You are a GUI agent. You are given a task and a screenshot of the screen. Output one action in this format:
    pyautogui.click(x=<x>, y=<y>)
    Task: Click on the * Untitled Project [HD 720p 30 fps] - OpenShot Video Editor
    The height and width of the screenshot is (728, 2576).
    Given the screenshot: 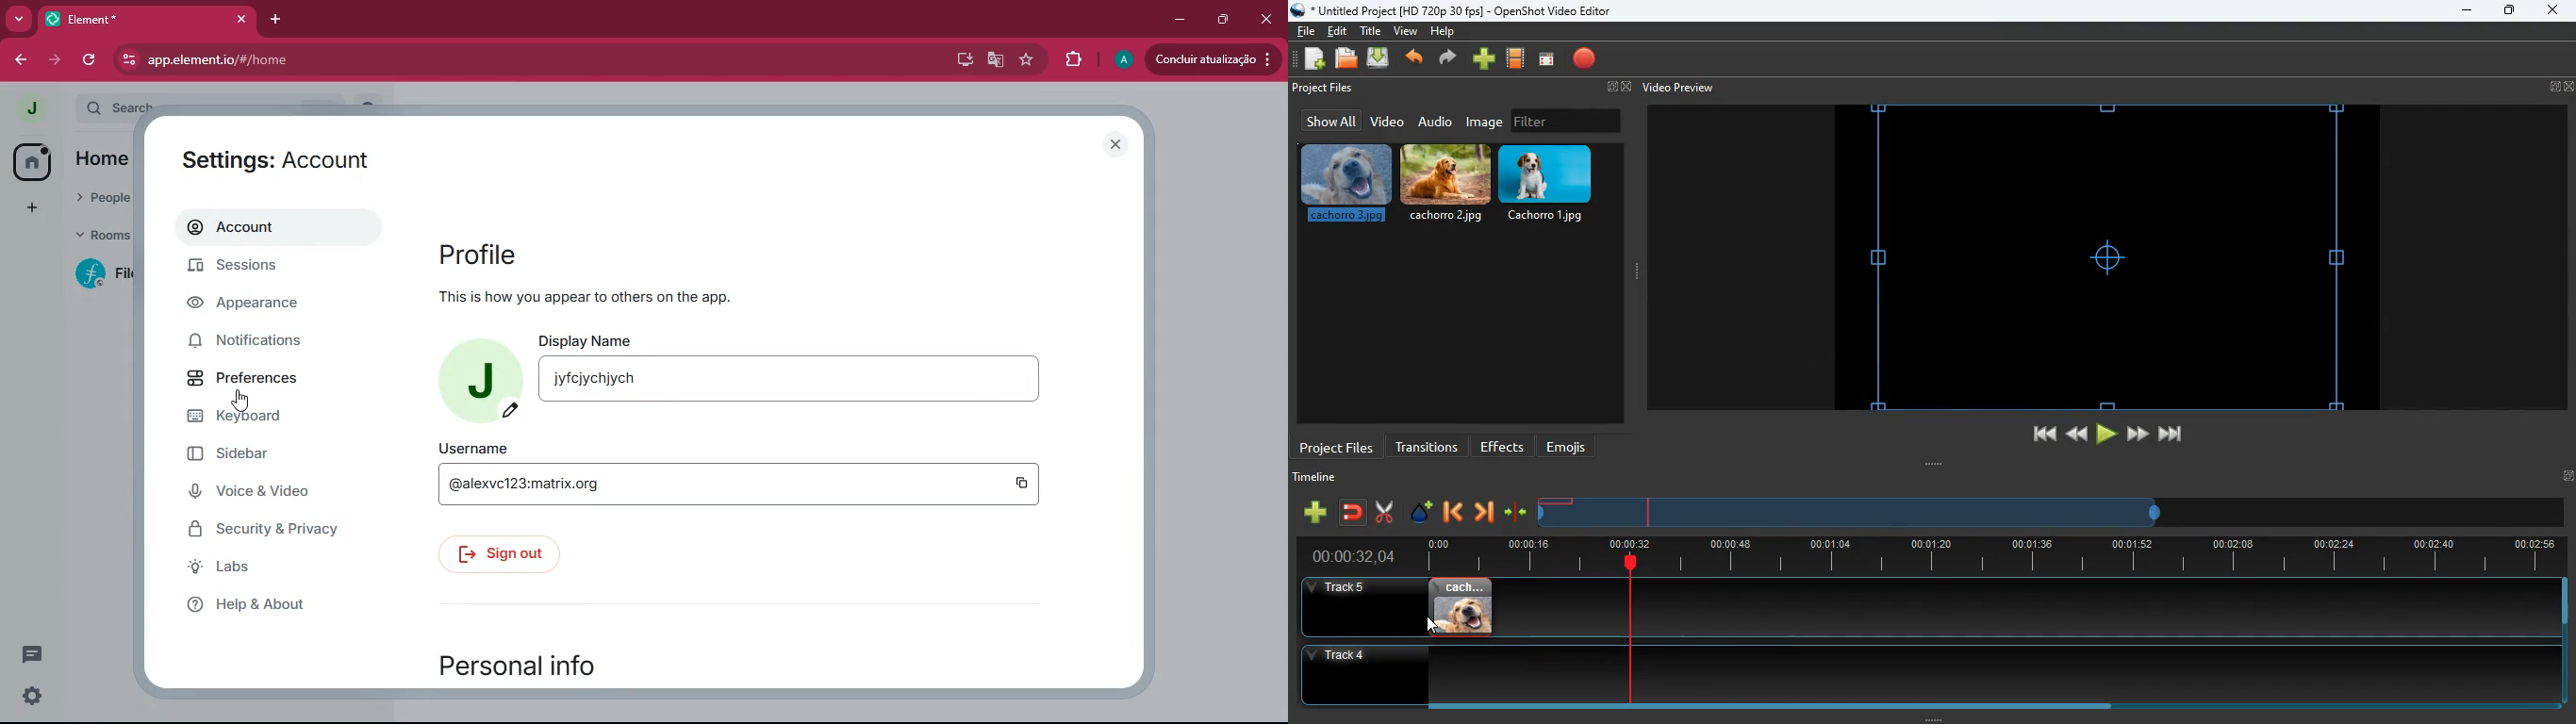 What is the action you would take?
    pyautogui.click(x=1454, y=10)
    